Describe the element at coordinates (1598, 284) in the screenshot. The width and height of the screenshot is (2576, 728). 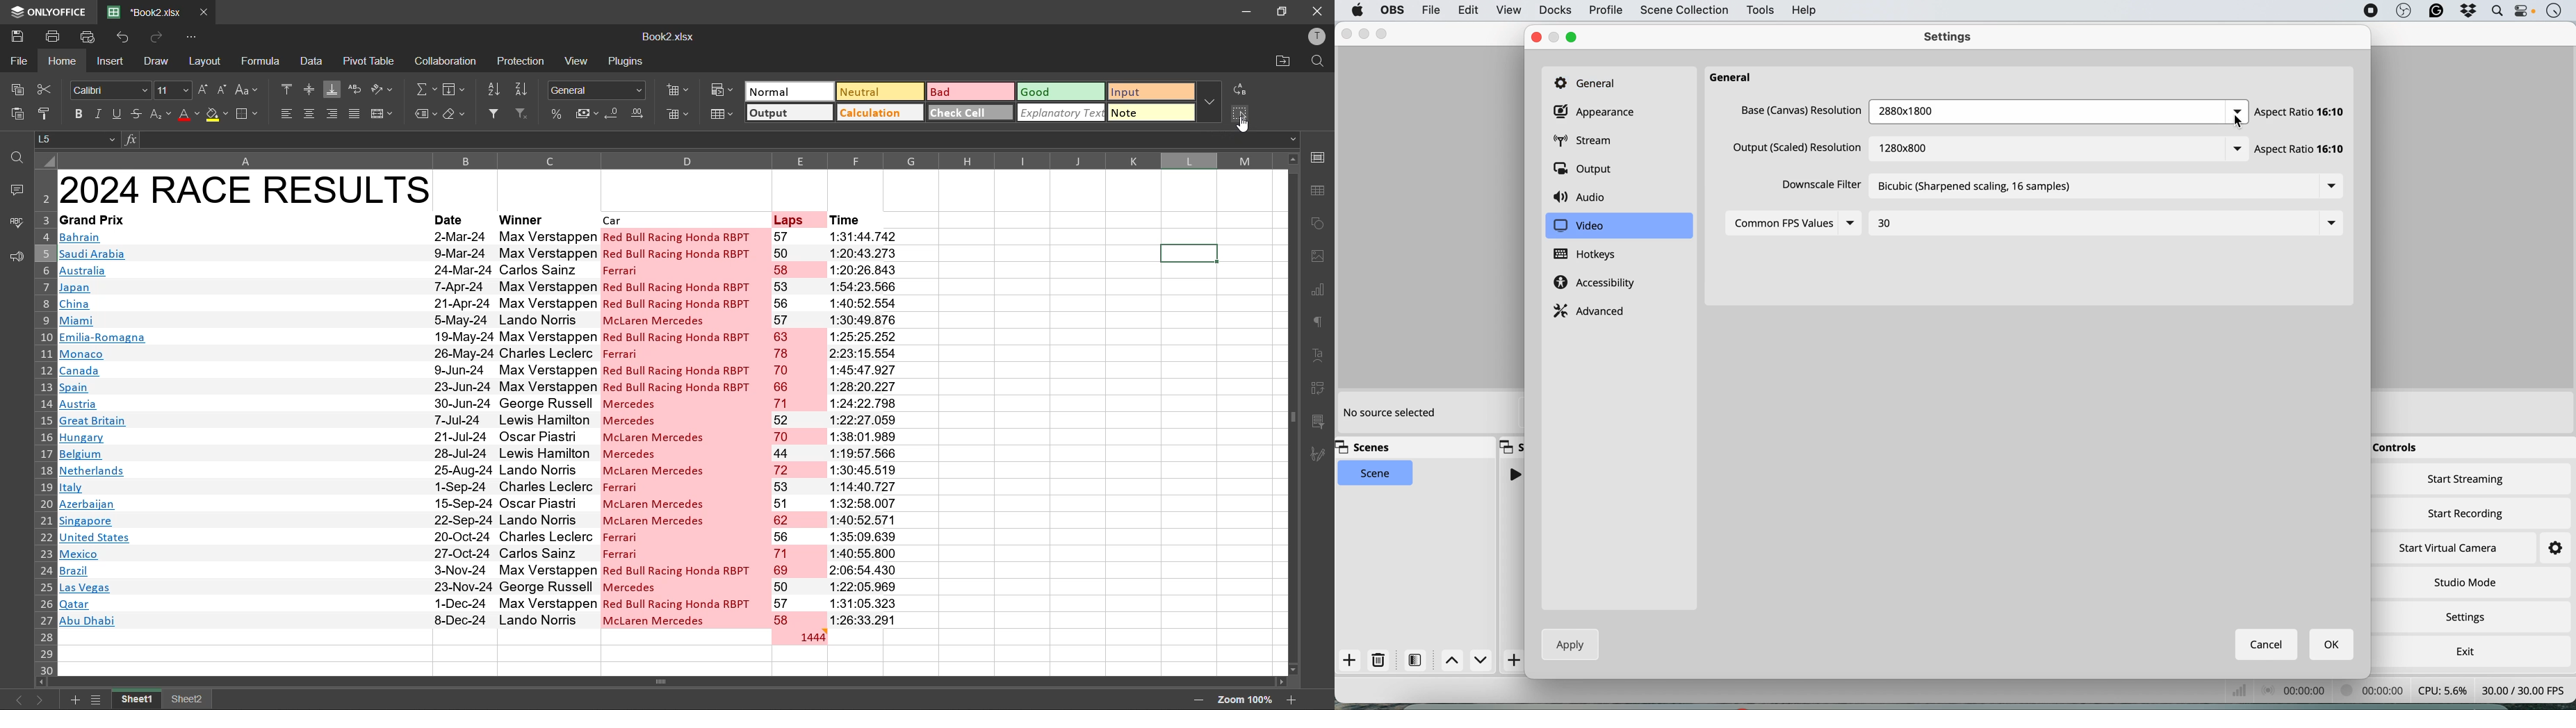
I see `accessibility` at that location.